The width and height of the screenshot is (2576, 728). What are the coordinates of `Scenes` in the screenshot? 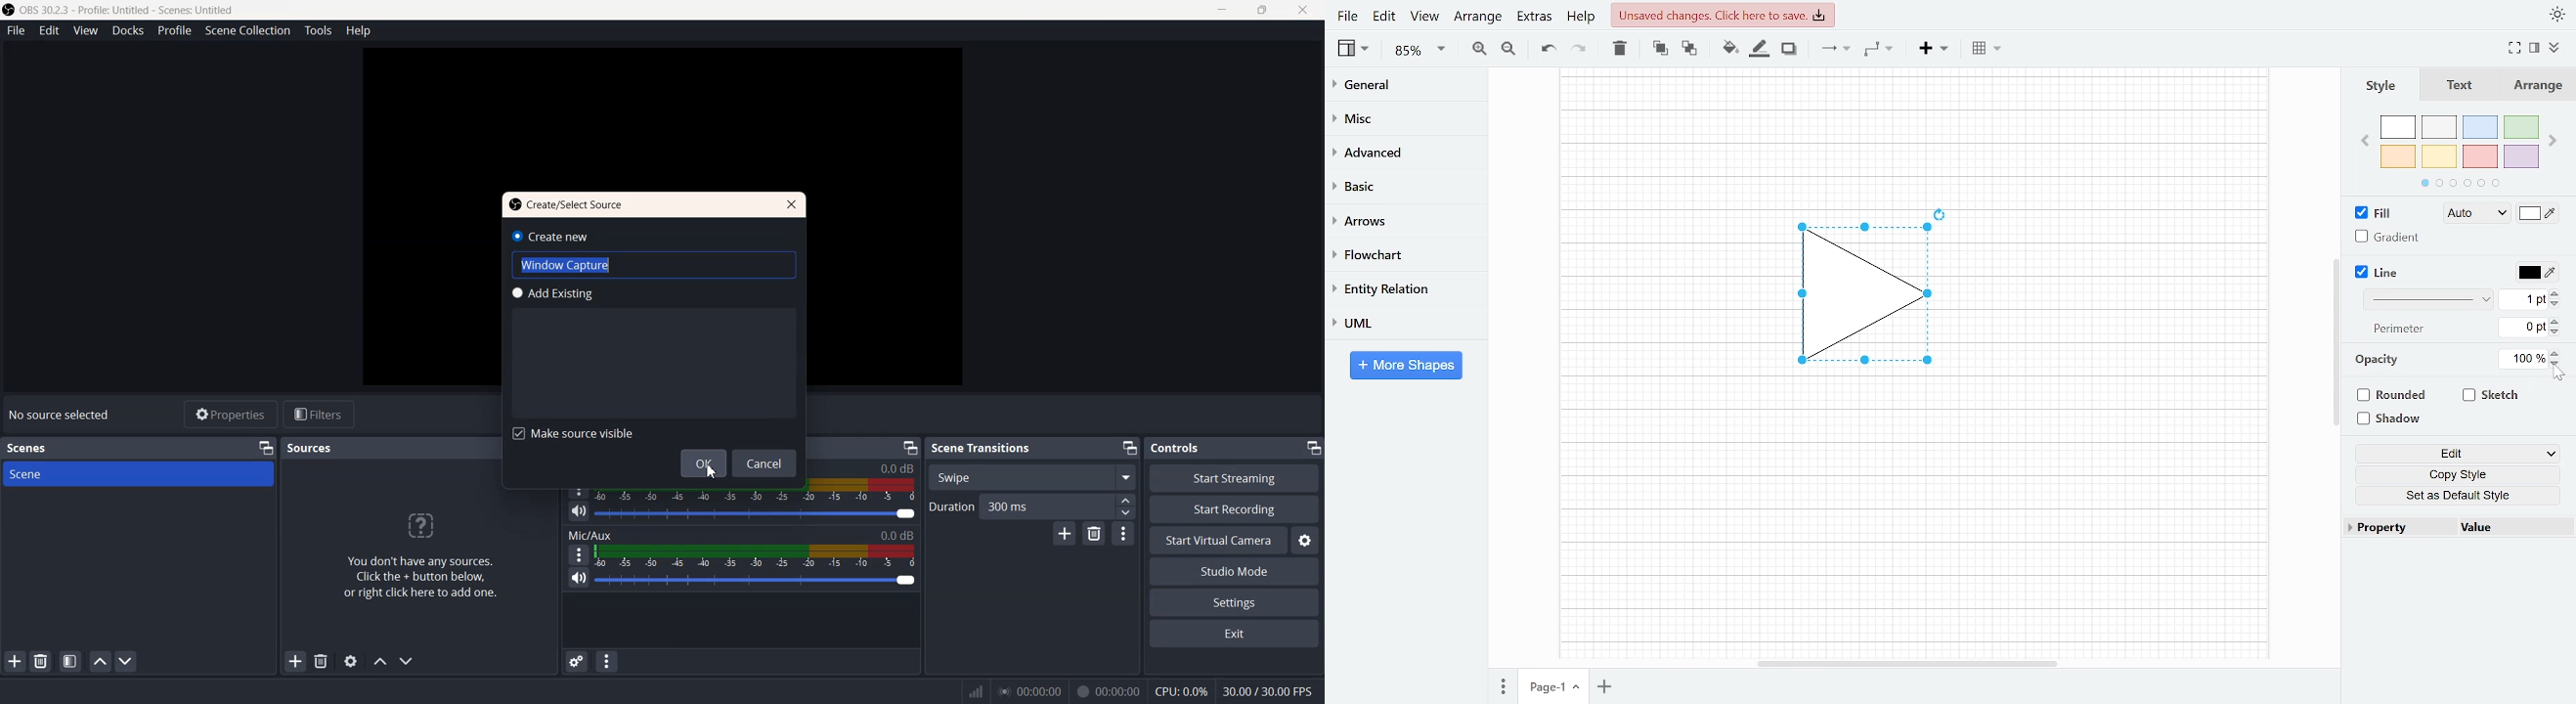 It's located at (27, 448).